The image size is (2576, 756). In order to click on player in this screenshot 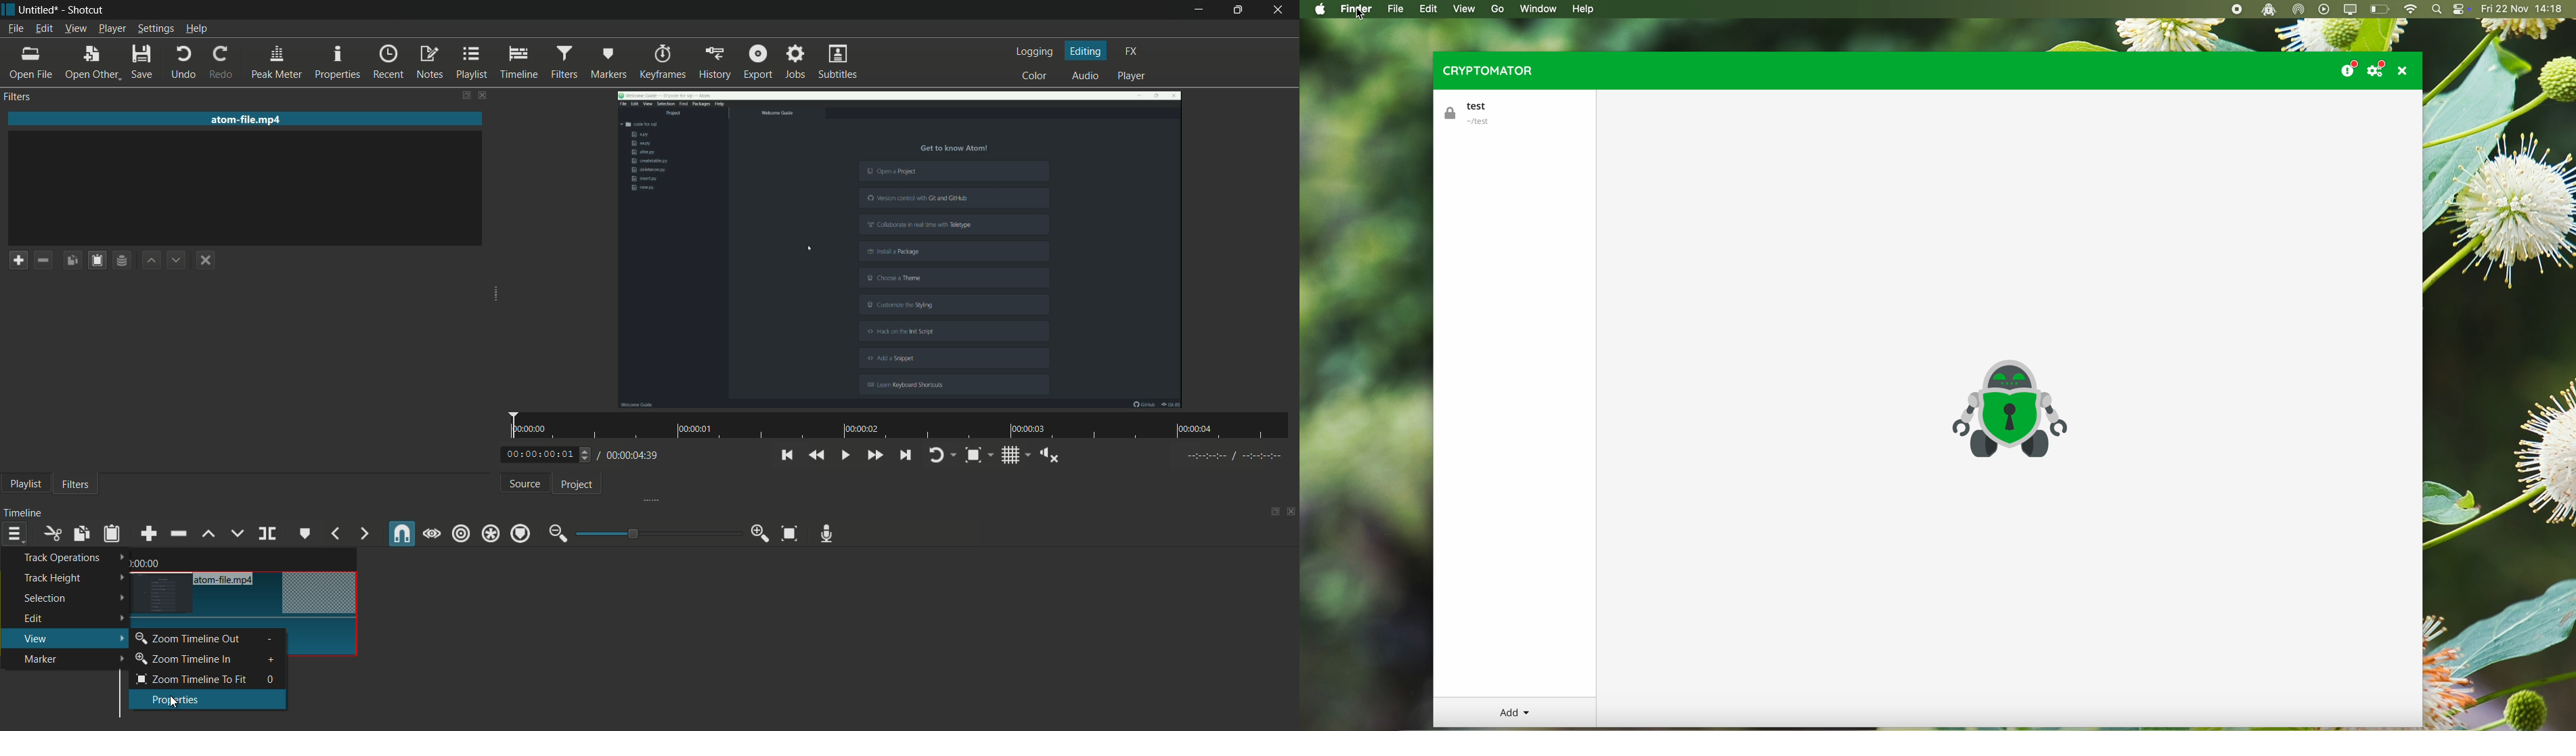, I will do `click(1131, 76)`.